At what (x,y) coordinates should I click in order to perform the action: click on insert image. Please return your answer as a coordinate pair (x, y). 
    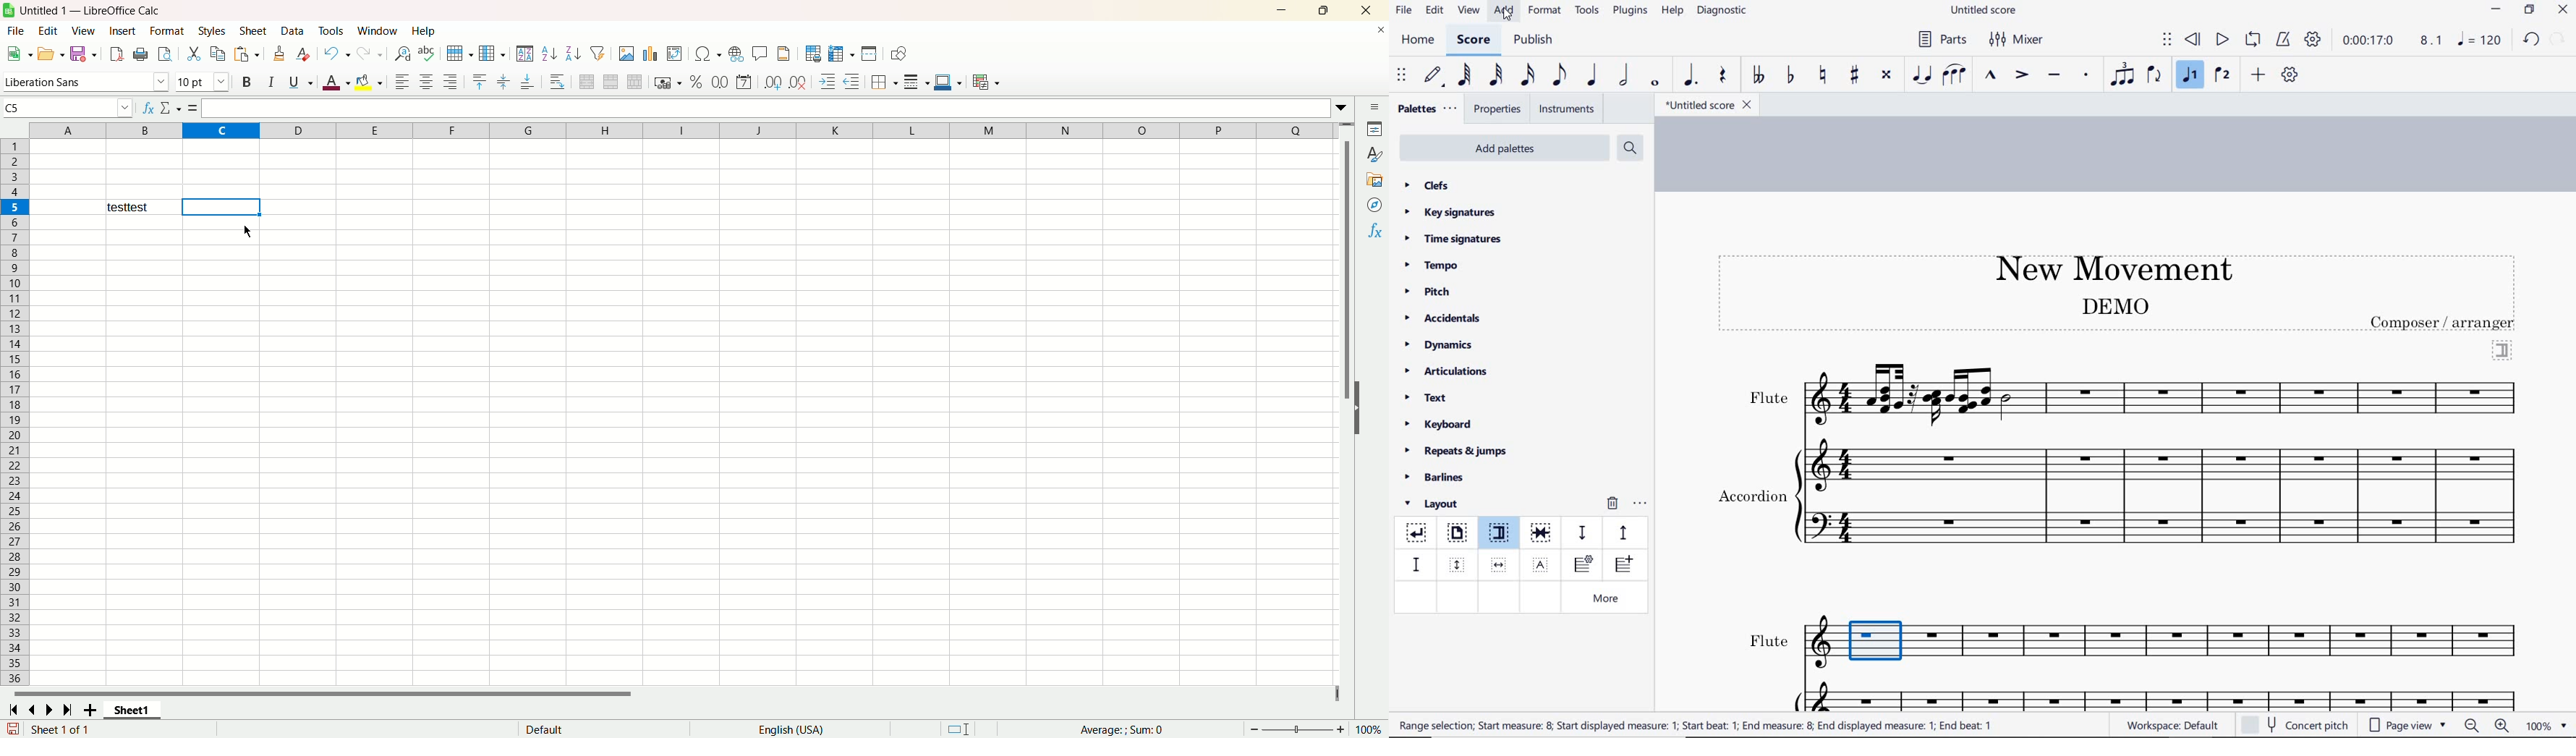
    Looking at the image, I should click on (627, 52).